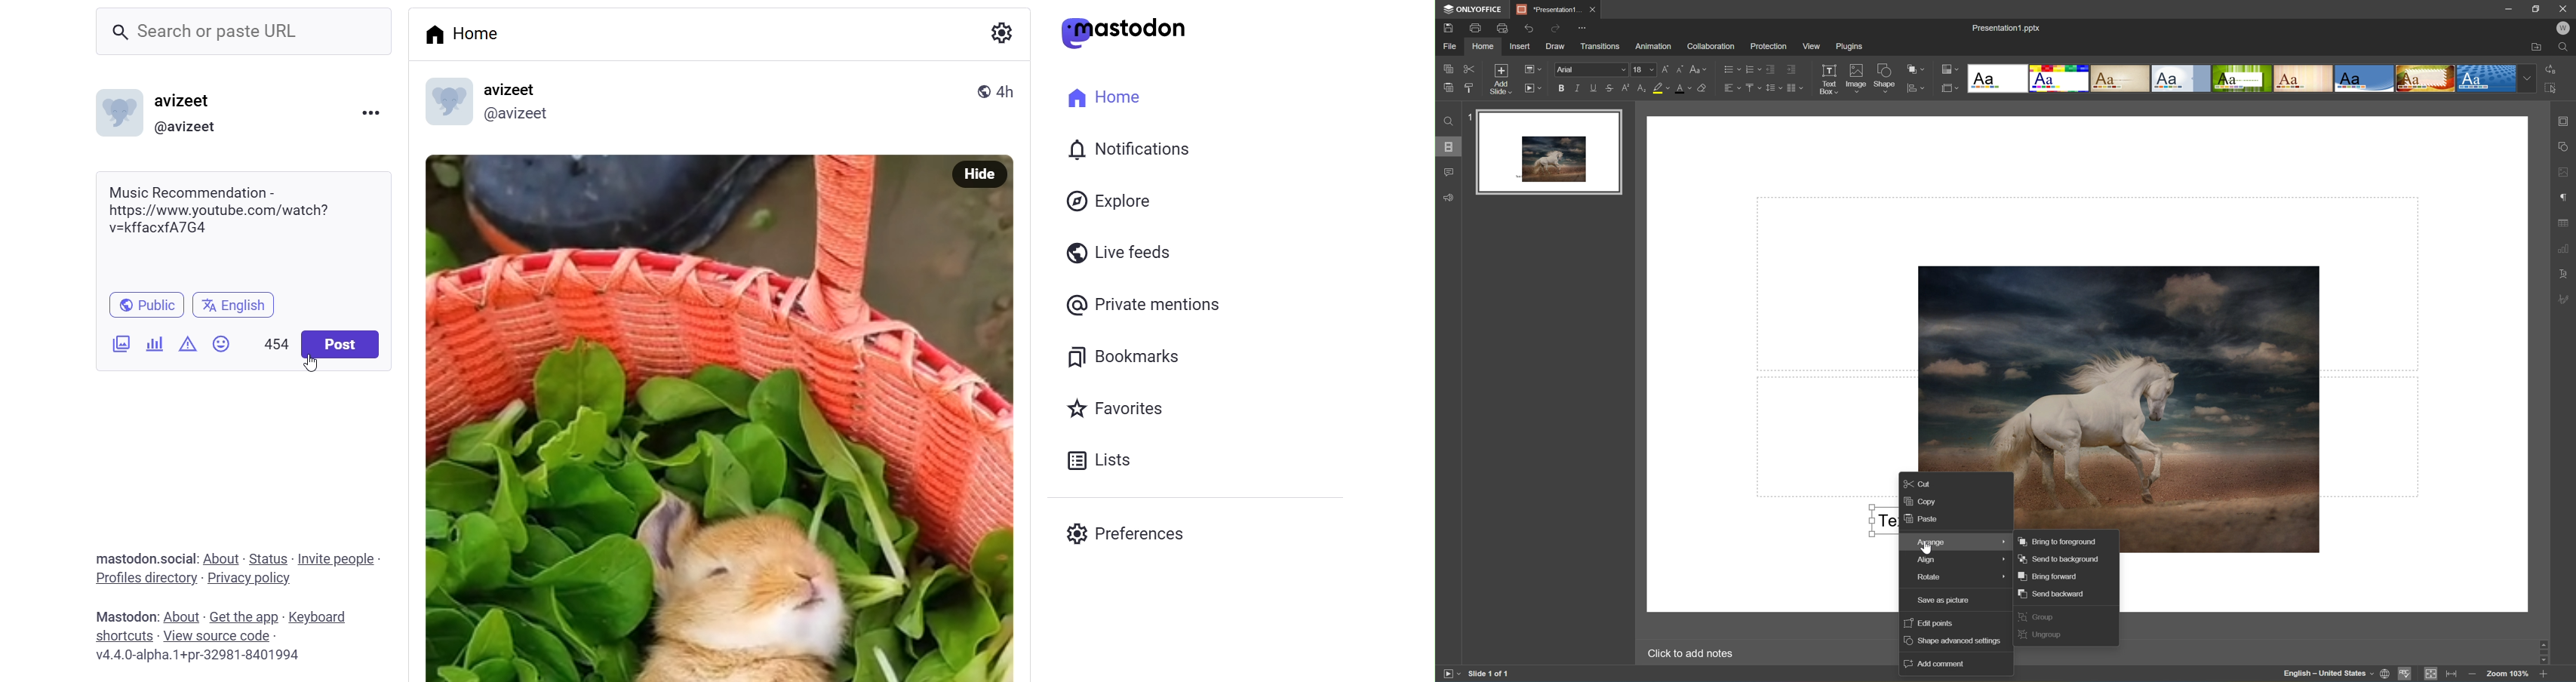 Image resolution: width=2576 pixels, height=700 pixels. Describe the element at coordinates (2452, 674) in the screenshot. I see `Fit to width` at that location.